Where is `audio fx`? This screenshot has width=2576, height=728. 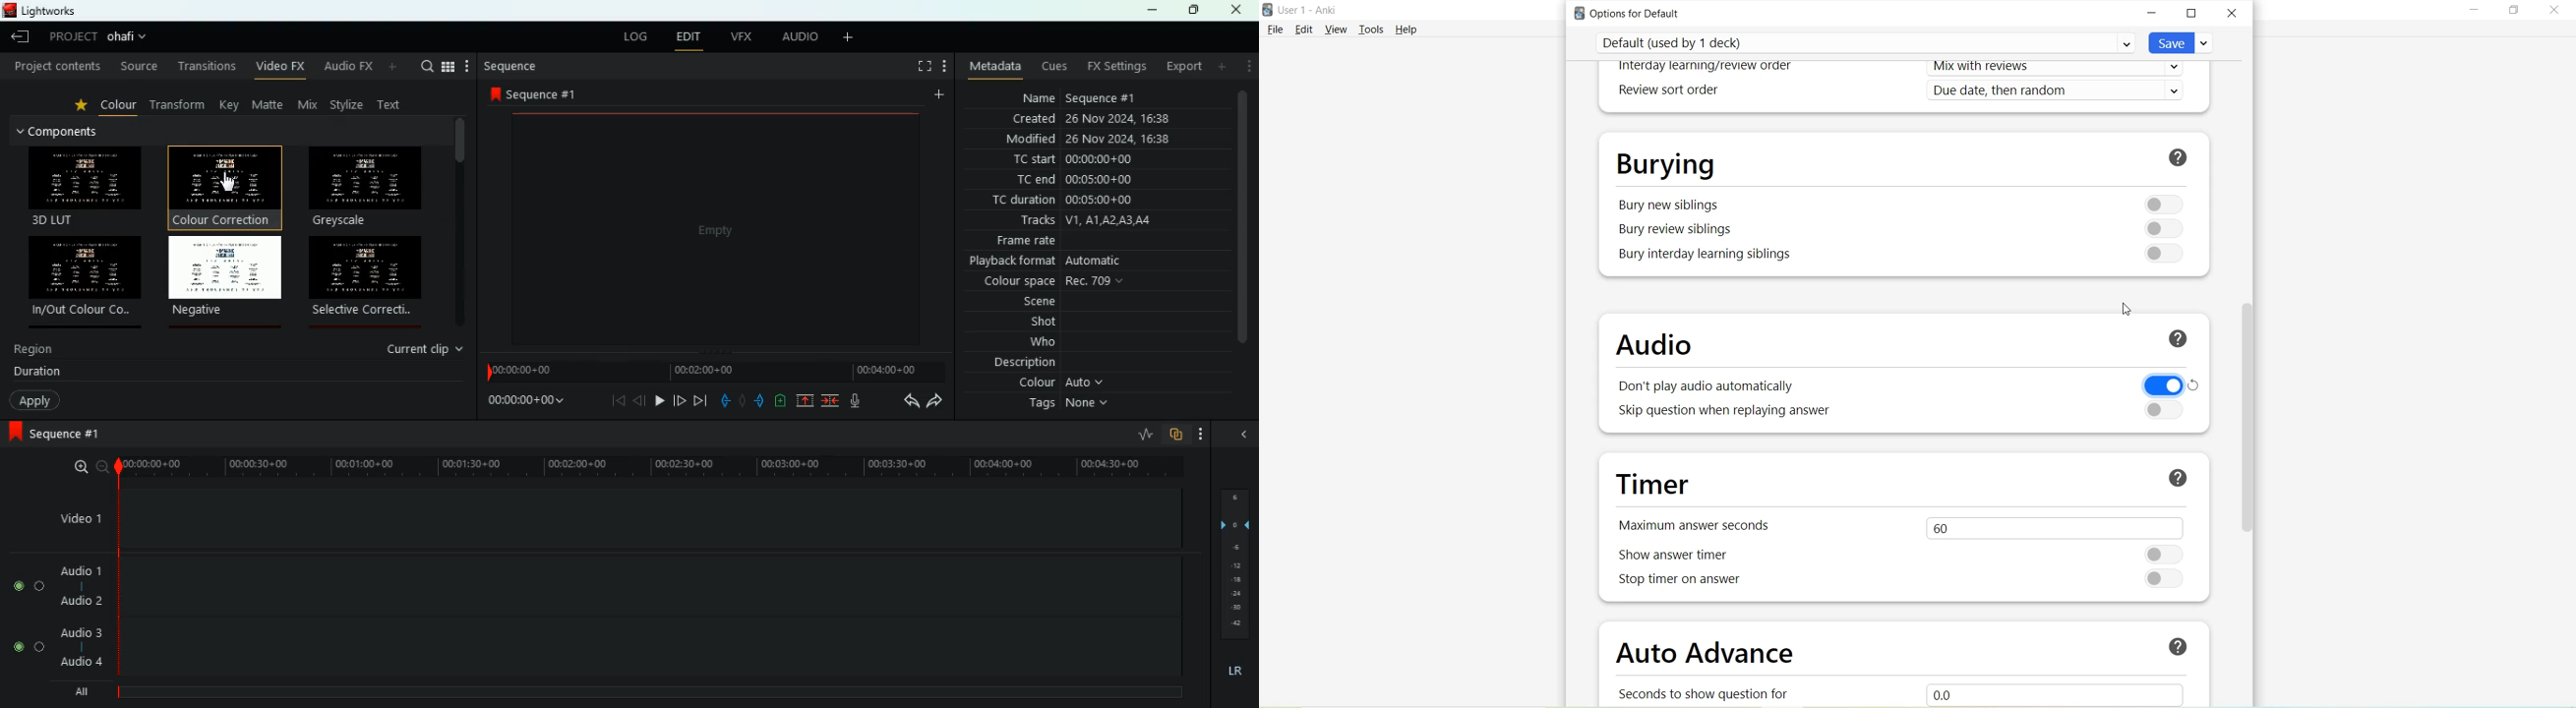
audio fx is located at coordinates (363, 68).